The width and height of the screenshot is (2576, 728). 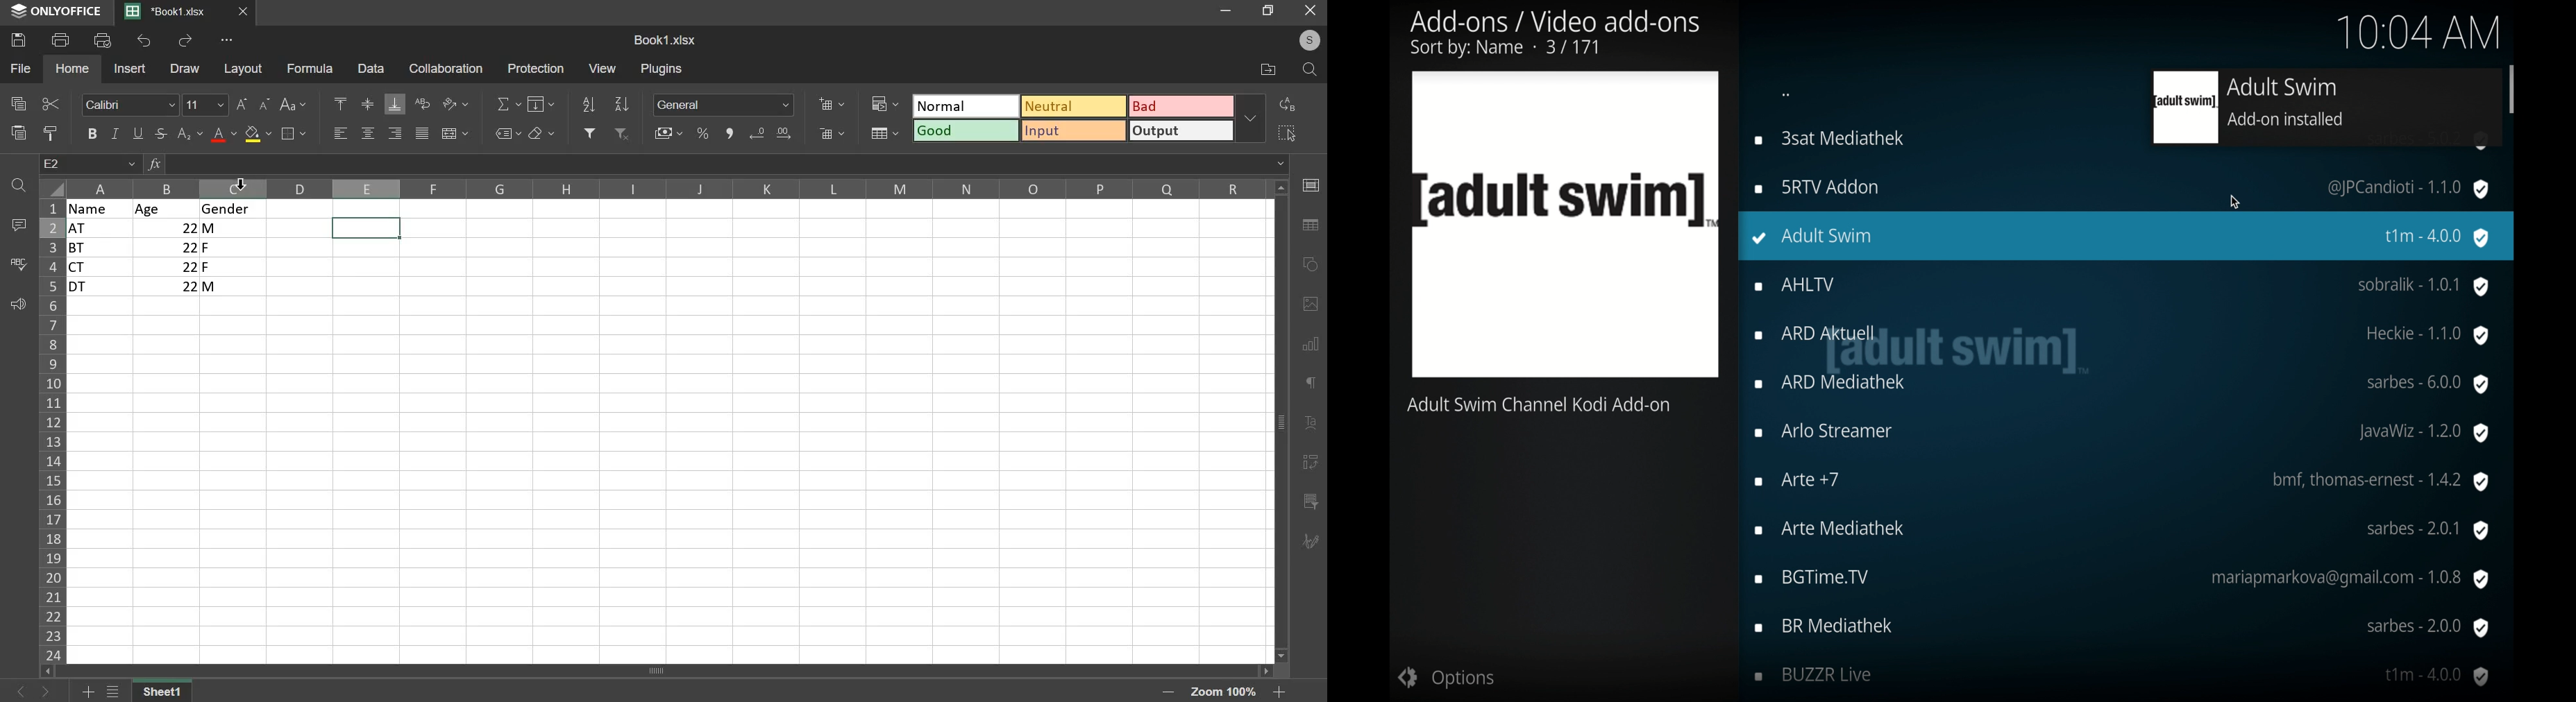 I want to click on open file location, so click(x=1270, y=70).